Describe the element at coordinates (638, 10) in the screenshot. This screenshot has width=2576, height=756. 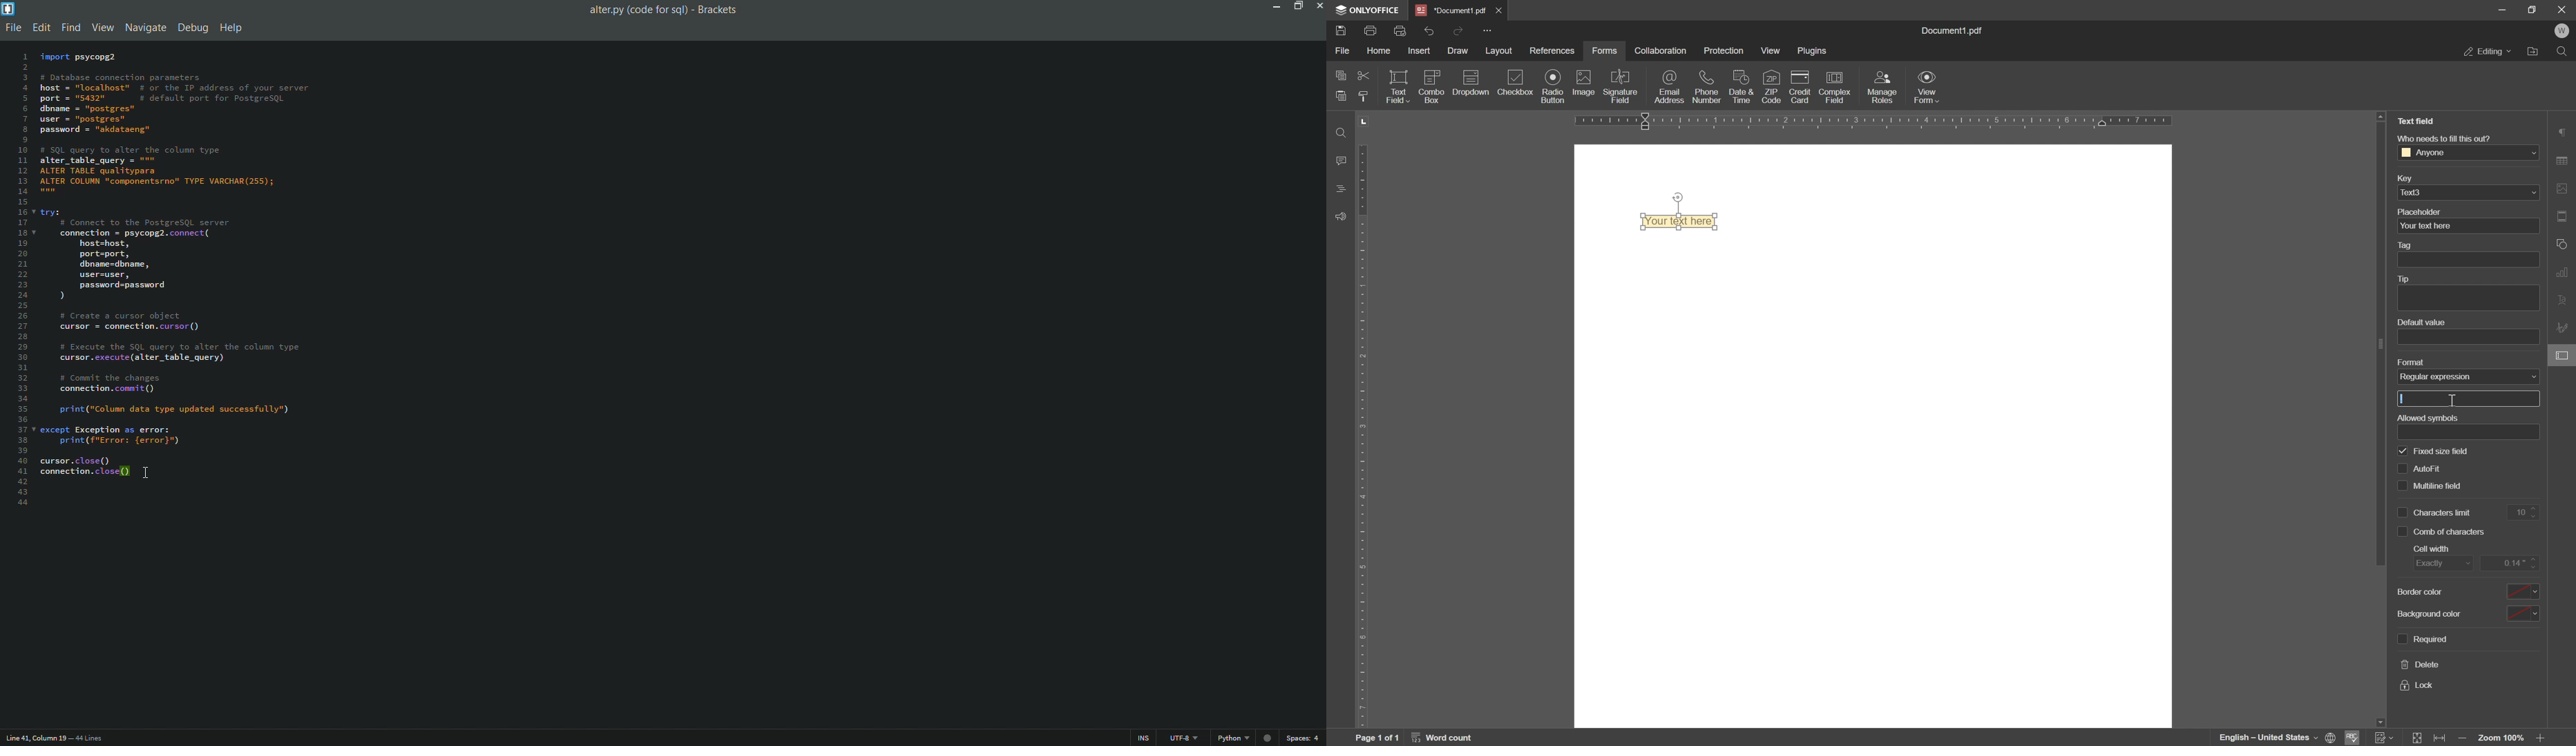
I see `file name` at that location.